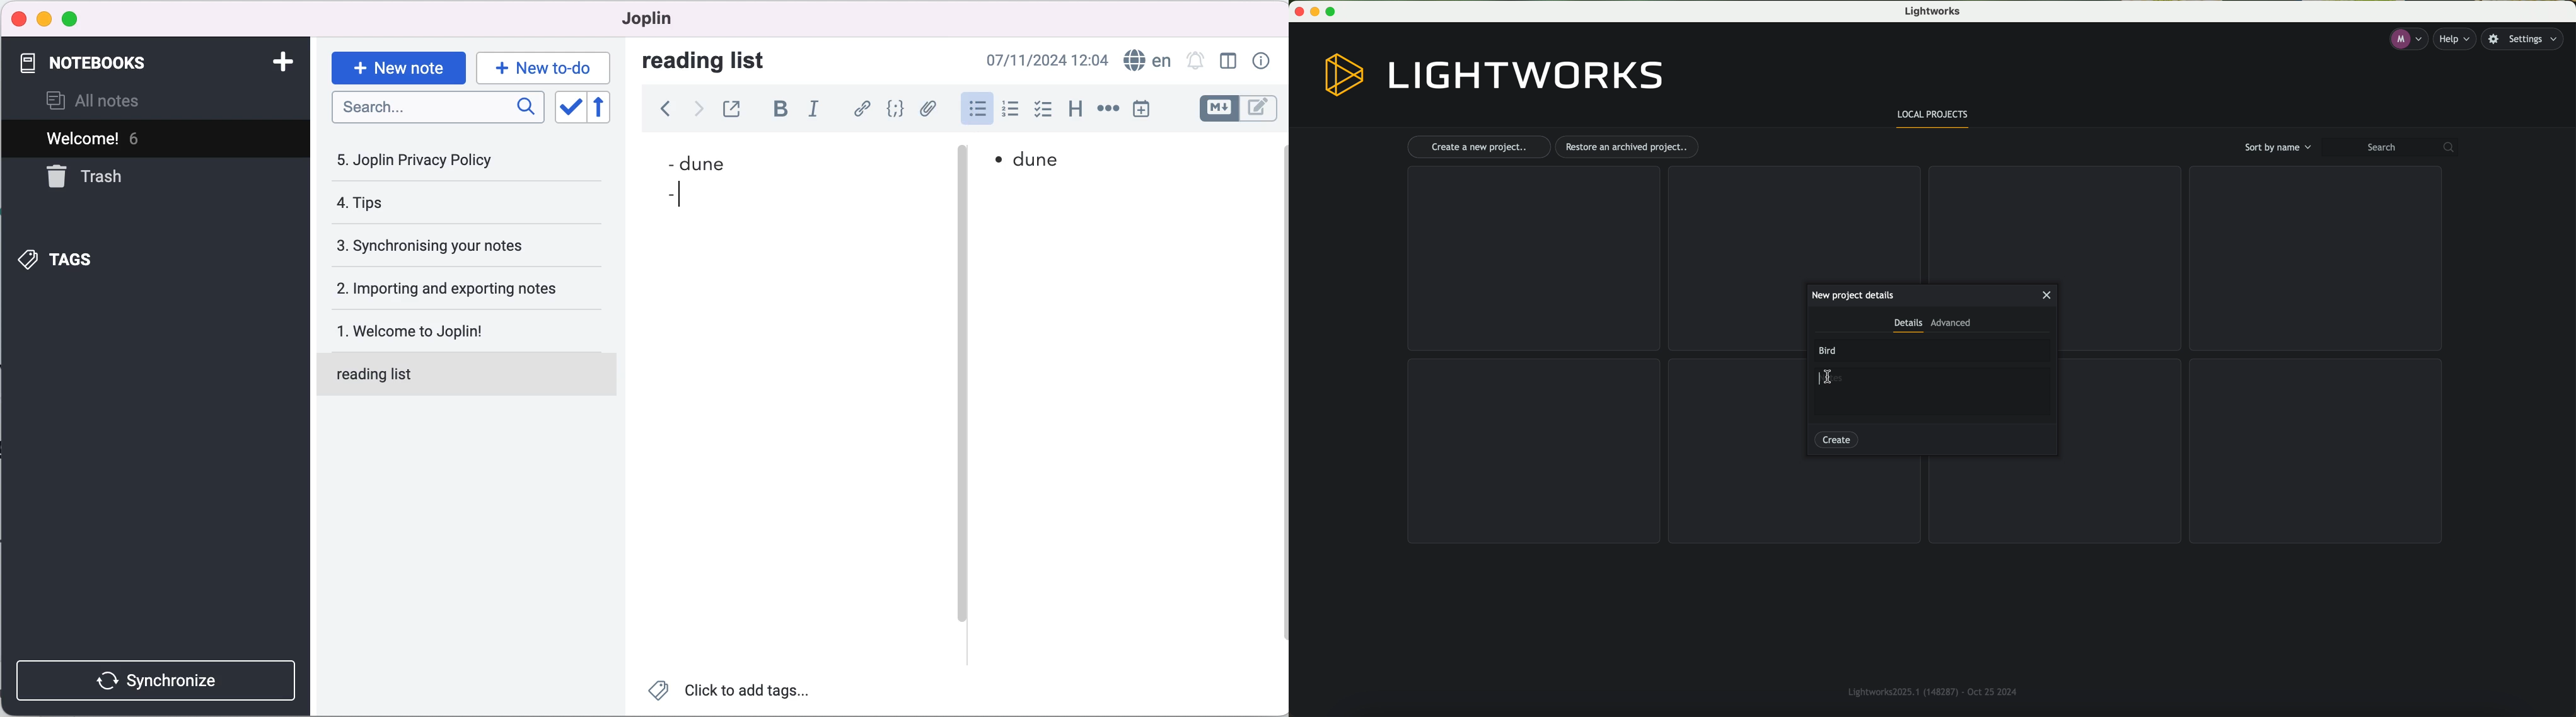 The width and height of the screenshot is (2576, 728). What do you see at coordinates (1127, 426) in the screenshot?
I see `blank canvas 2` at bounding box center [1127, 426].